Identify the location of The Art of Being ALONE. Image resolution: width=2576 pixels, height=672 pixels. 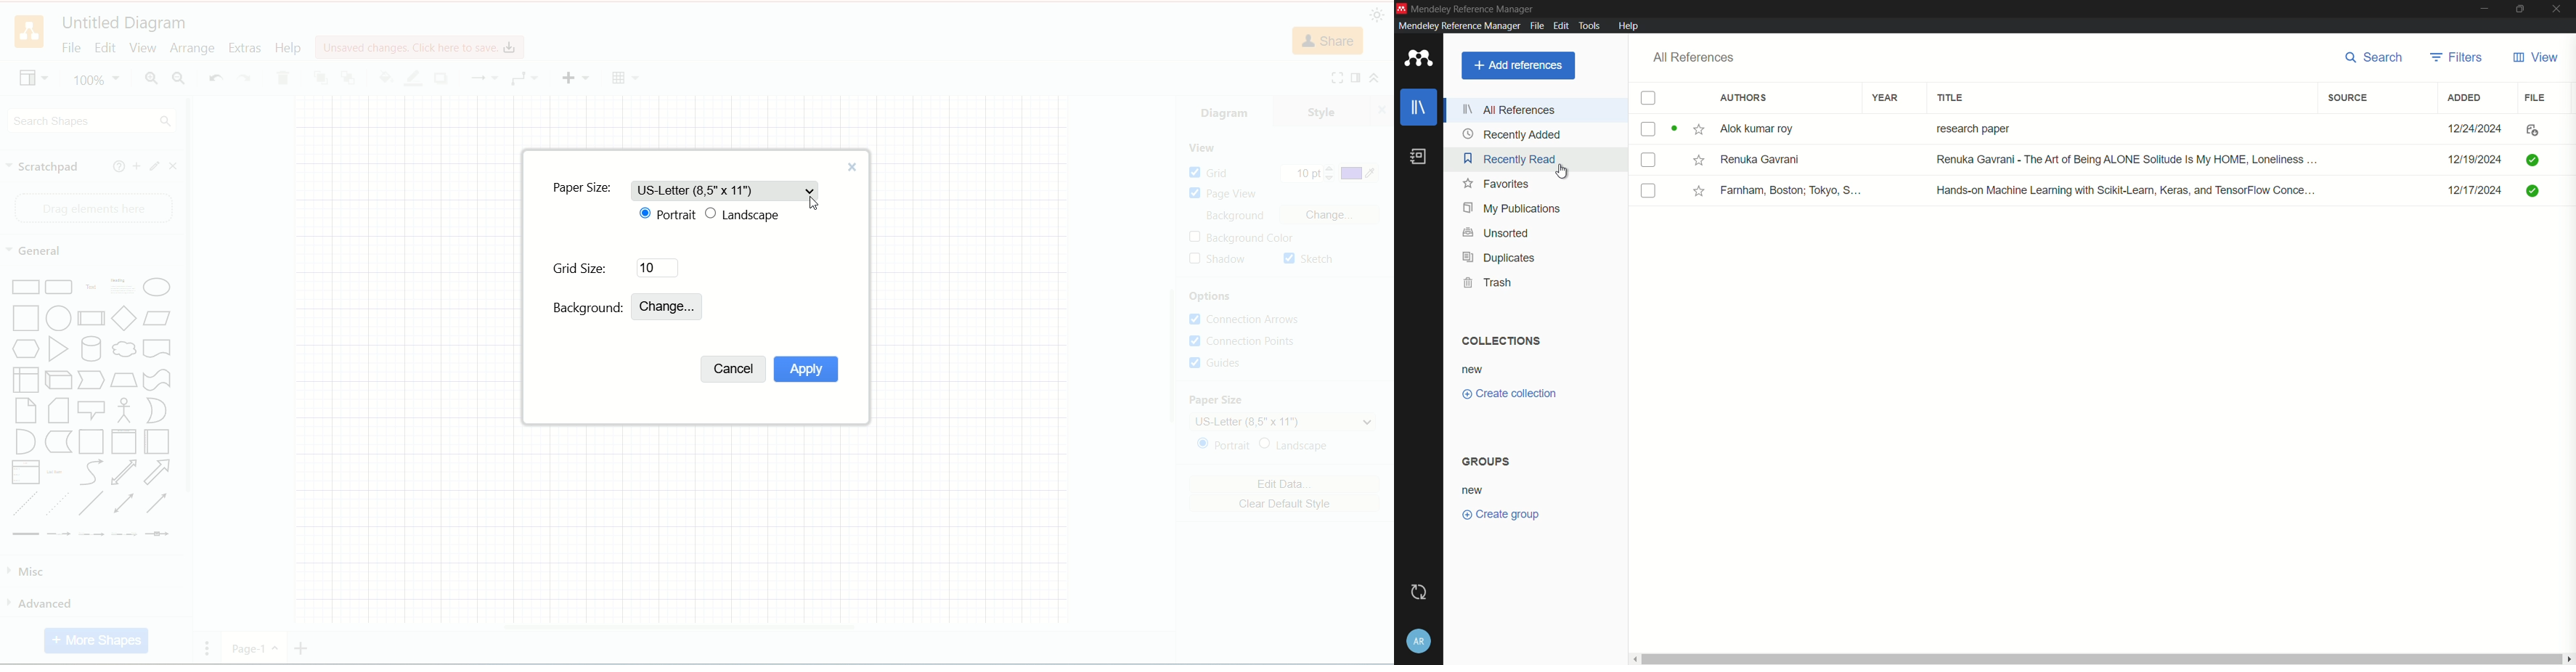
(2119, 157).